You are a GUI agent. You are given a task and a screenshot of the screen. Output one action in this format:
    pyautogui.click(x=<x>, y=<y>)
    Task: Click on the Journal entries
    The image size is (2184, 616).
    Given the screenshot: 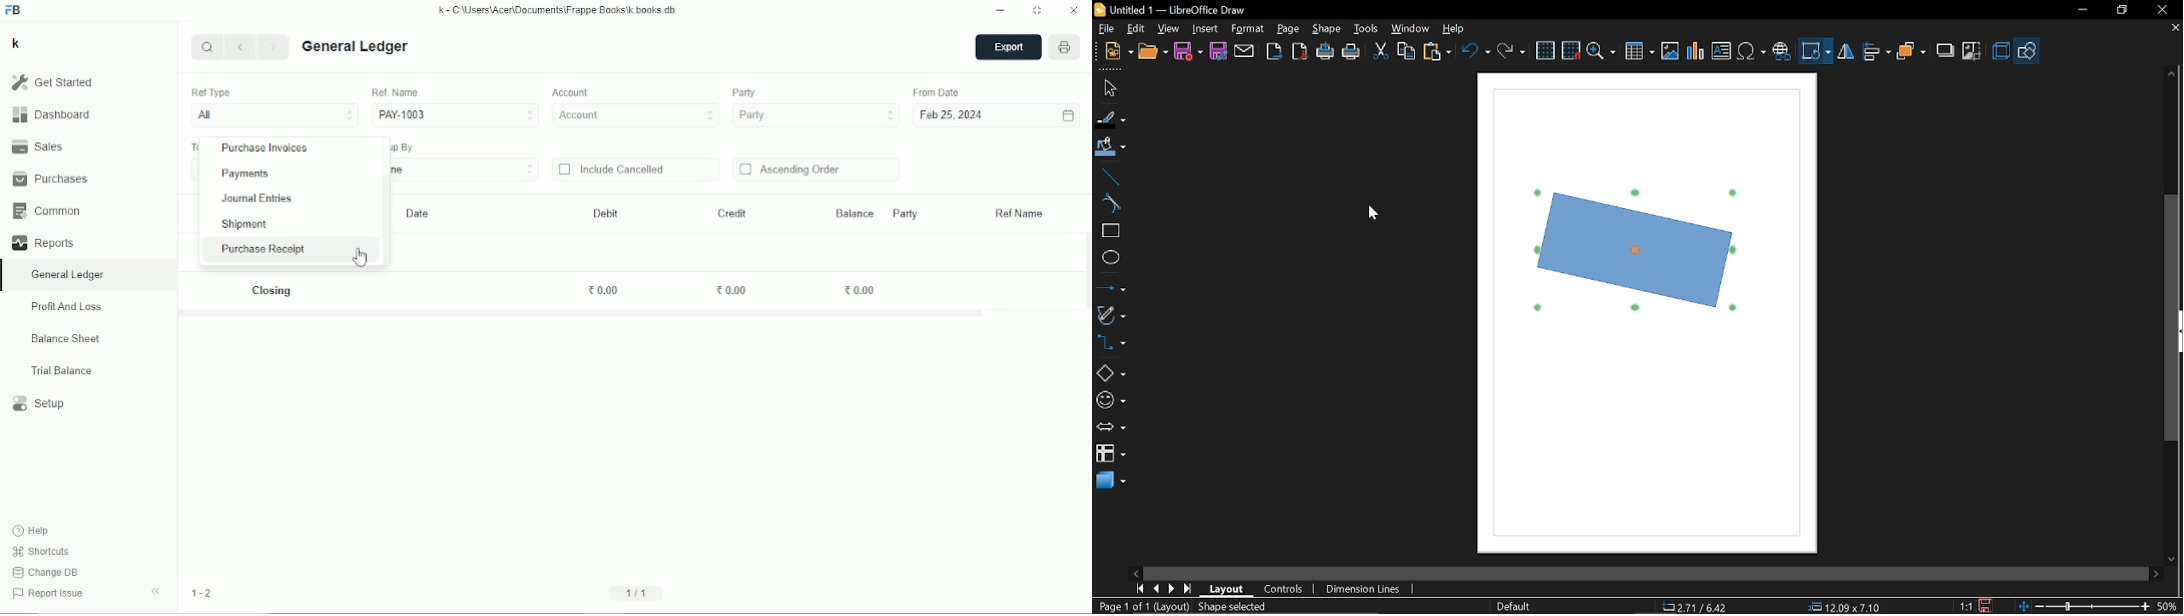 What is the action you would take?
    pyautogui.click(x=258, y=198)
    